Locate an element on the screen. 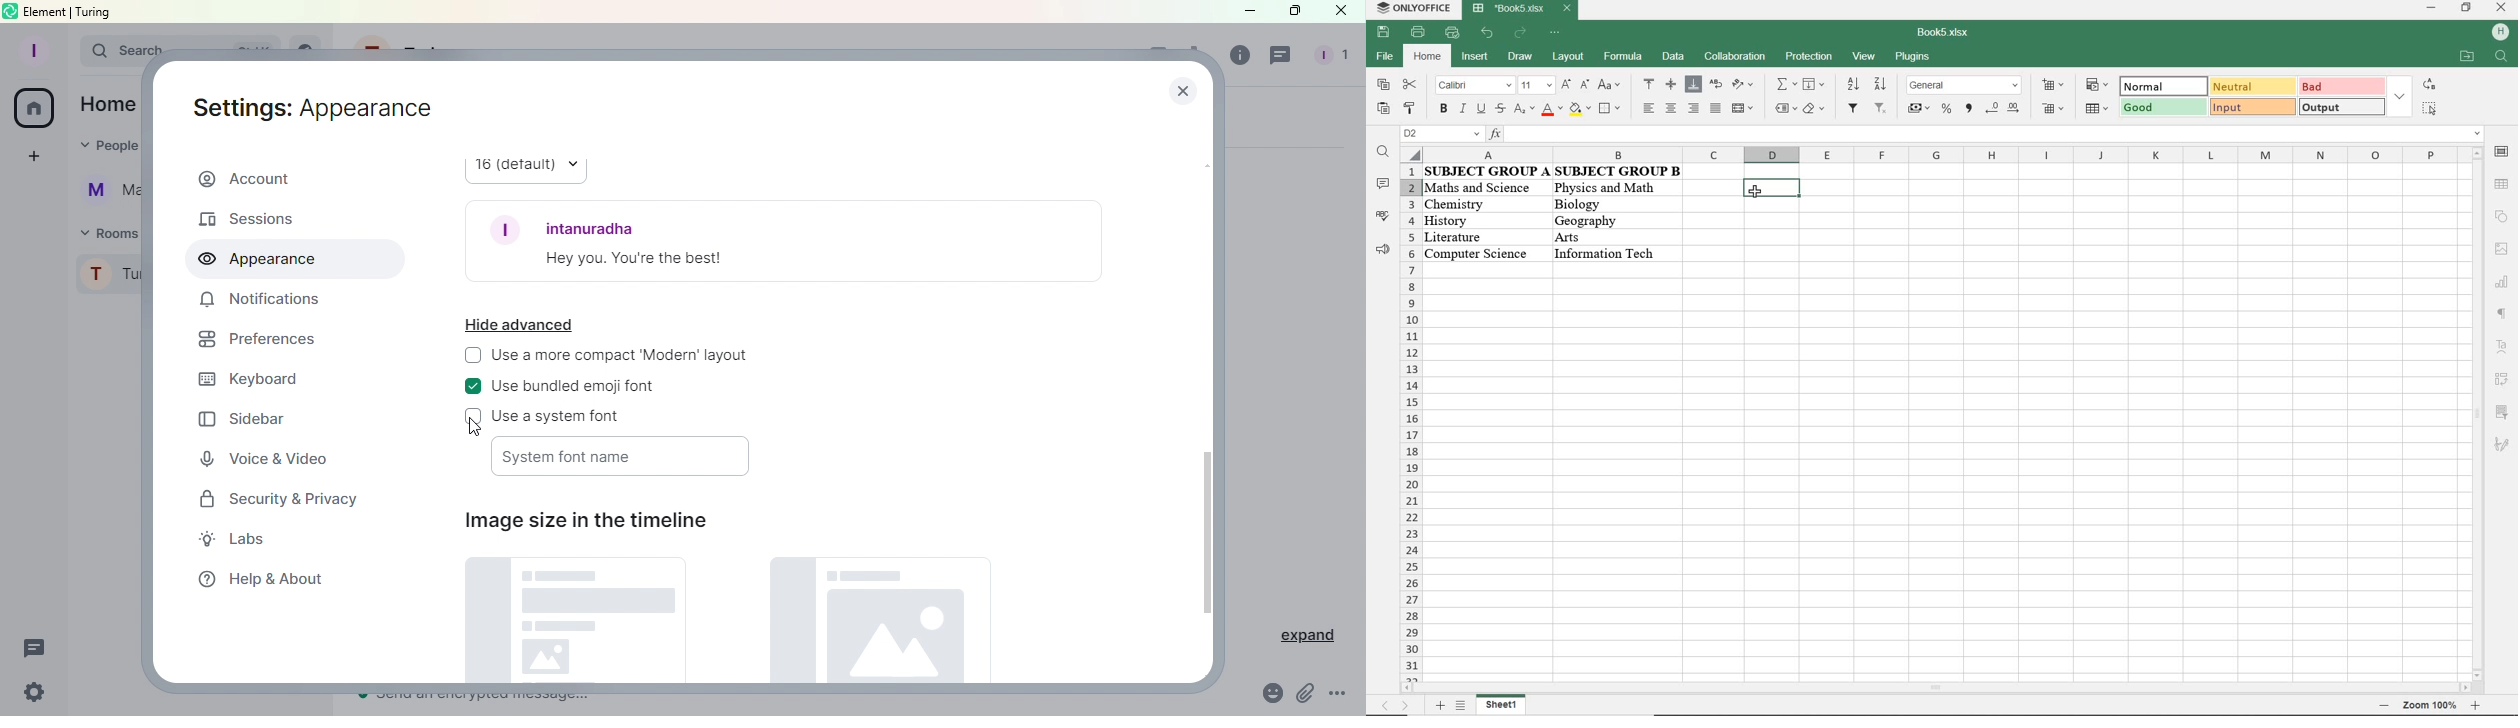 This screenshot has width=2520, height=728. named ranges is located at coordinates (1785, 108).